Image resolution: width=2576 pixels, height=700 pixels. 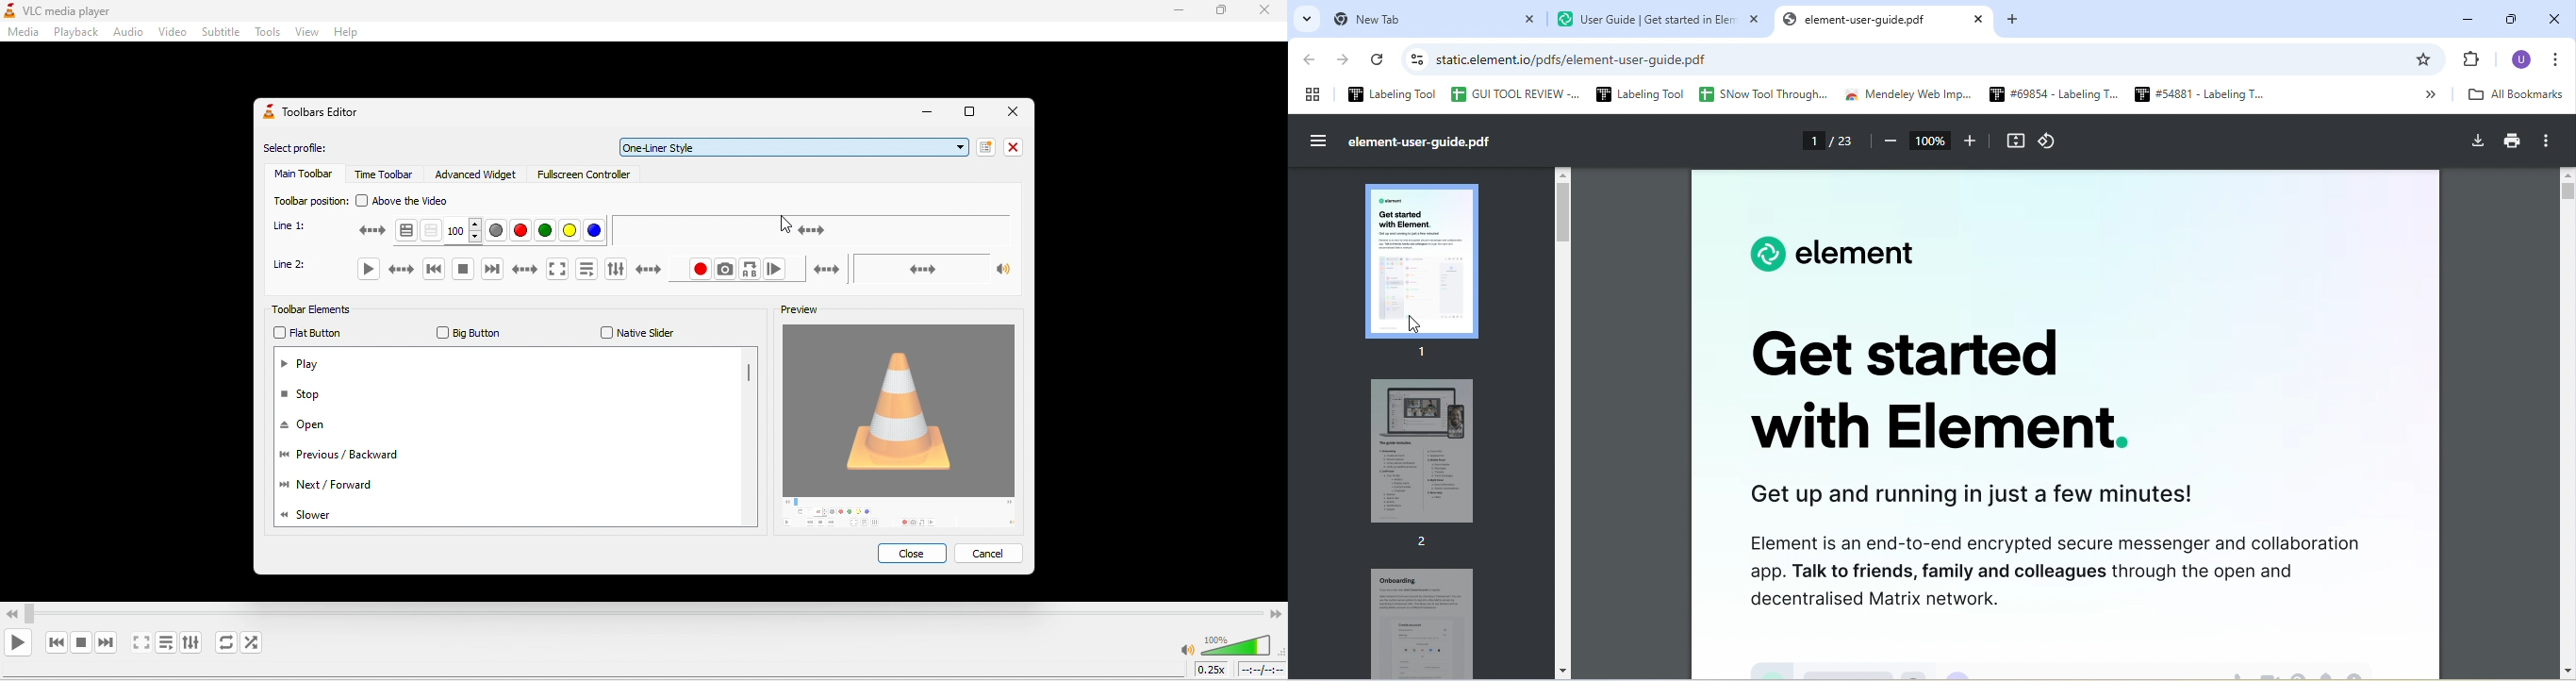 What do you see at coordinates (1412, 467) in the screenshot?
I see `Page Preview 2` at bounding box center [1412, 467].